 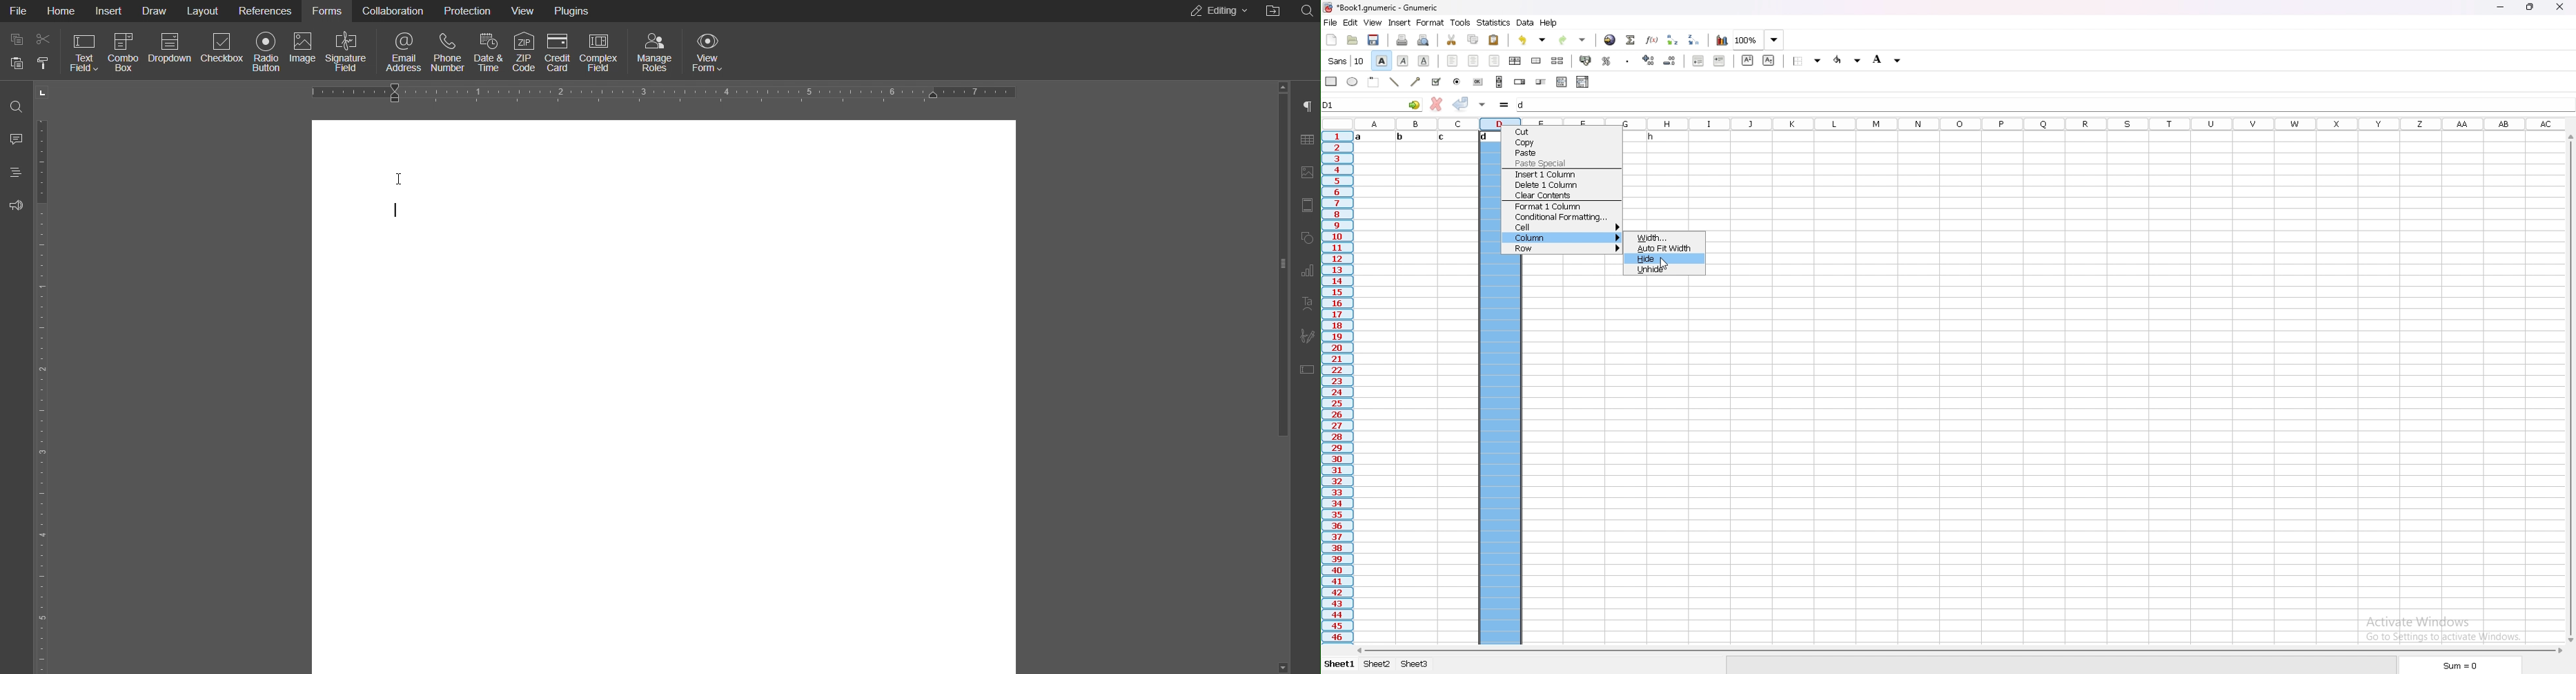 What do you see at coordinates (1306, 206) in the screenshot?
I see `Header and Footer` at bounding box center [1306, 206].